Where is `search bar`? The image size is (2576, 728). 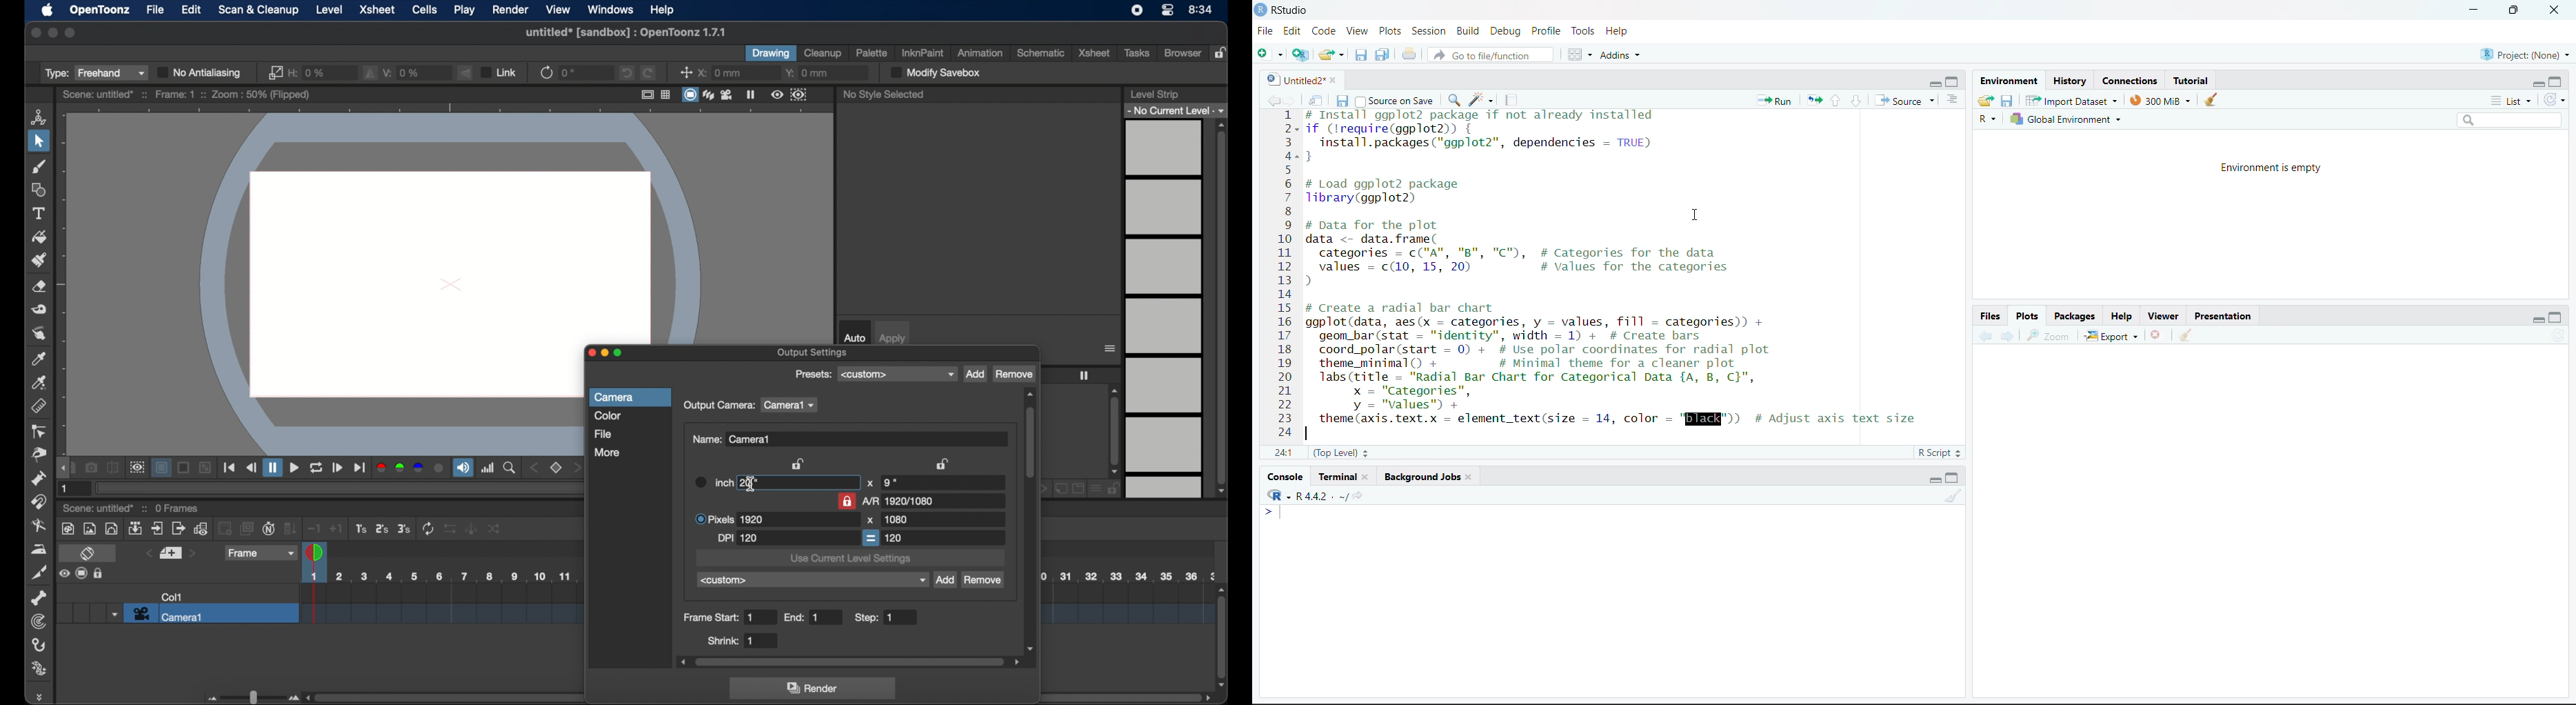
search bar is located at coordinates (2508, 119).